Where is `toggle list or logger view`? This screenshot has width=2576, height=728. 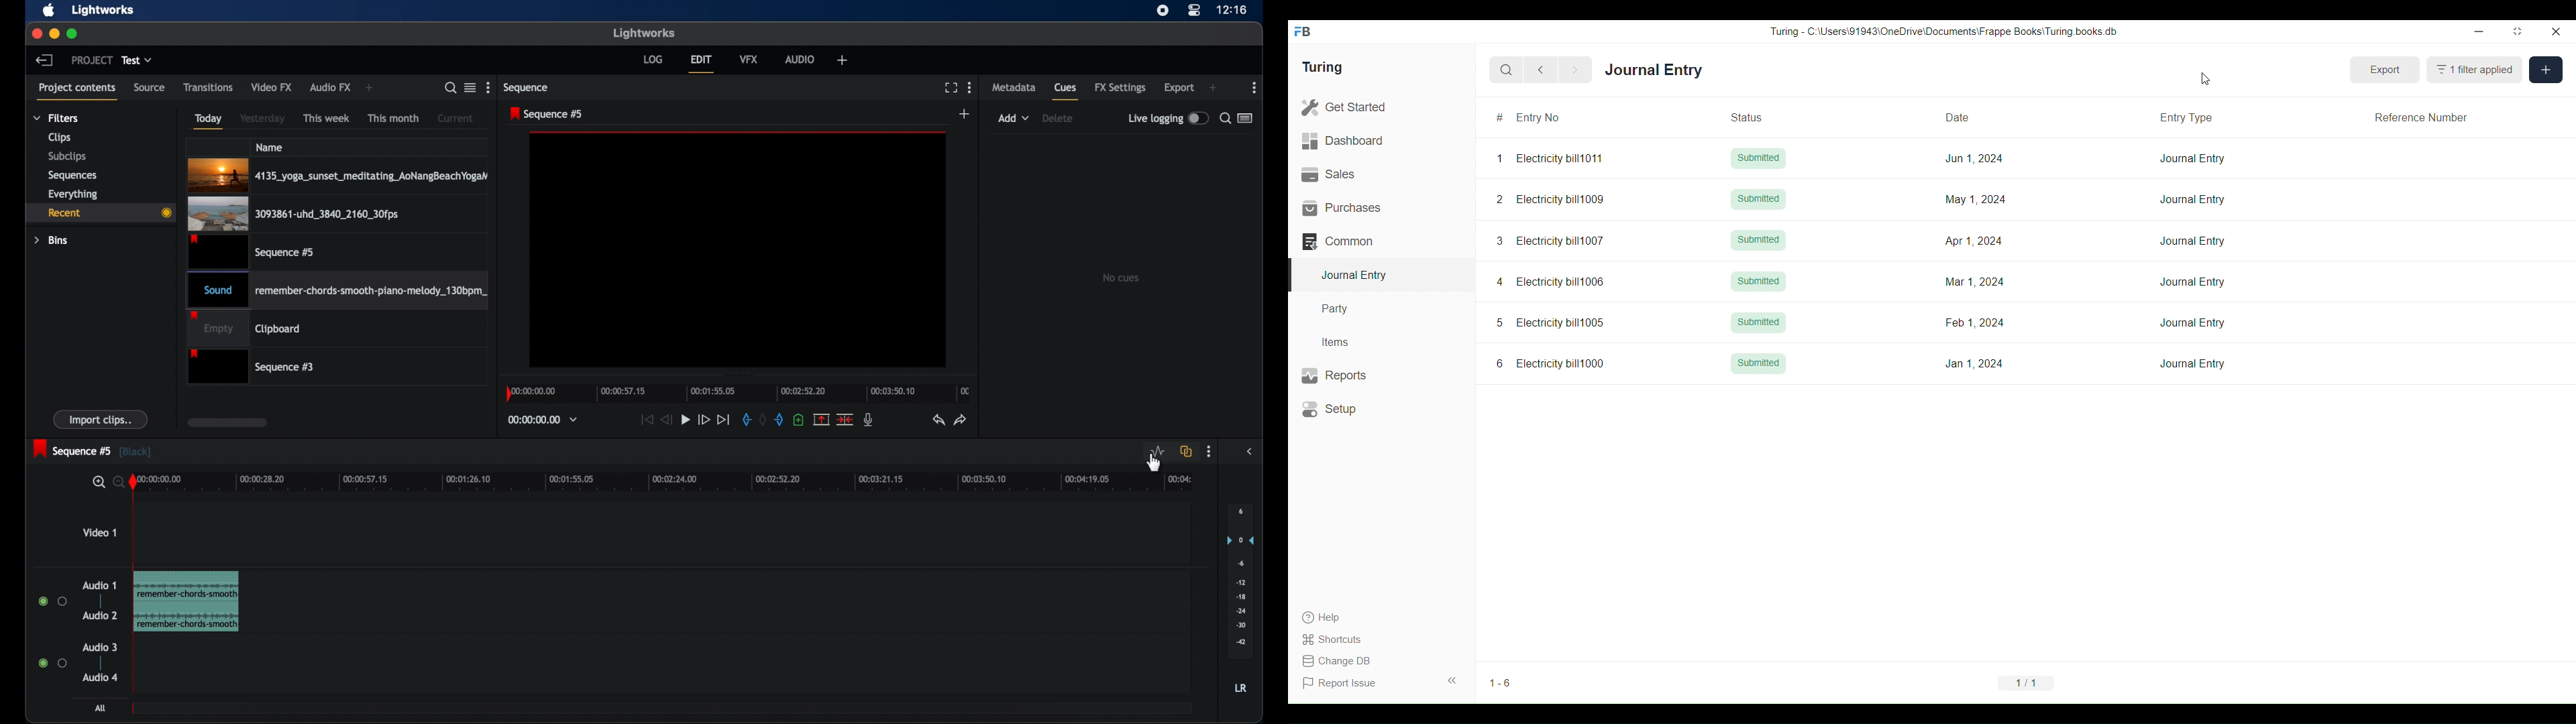 toggle list or logger view is located at coordinates (1246, 118).